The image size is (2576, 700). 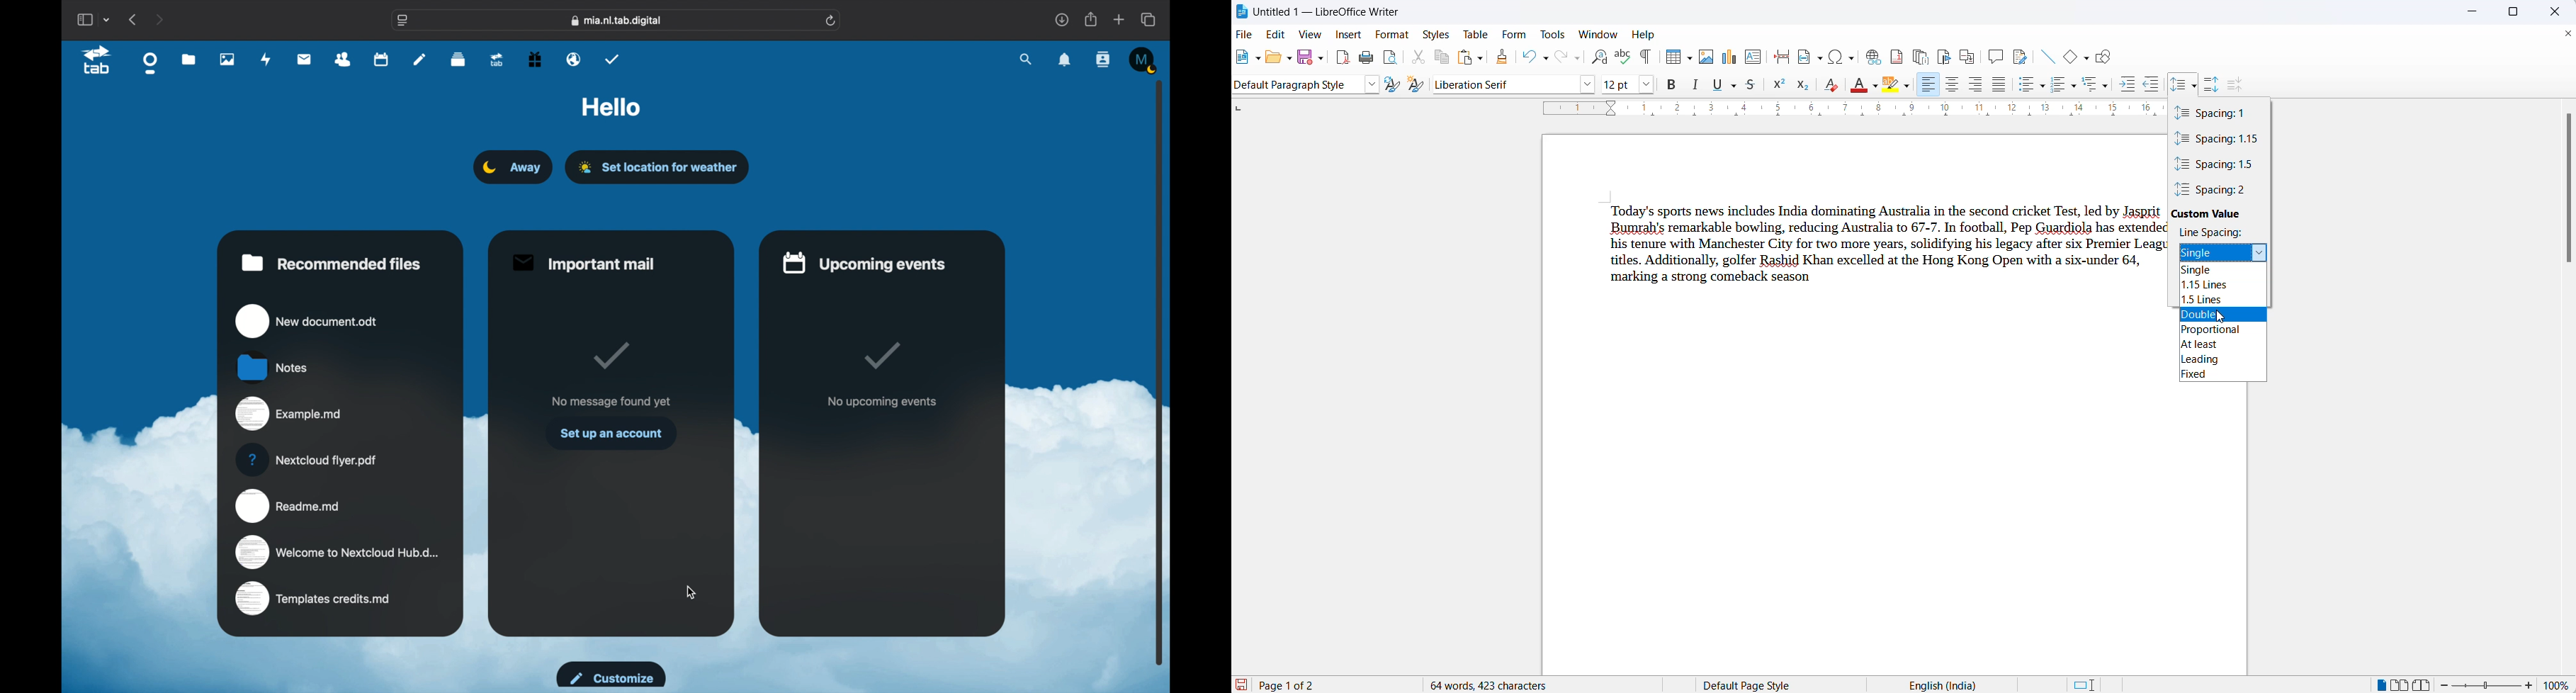 What do you see at coordinates (1371, 84) in the screenshot?
I see `style options` at bounding box center [1371, 84].